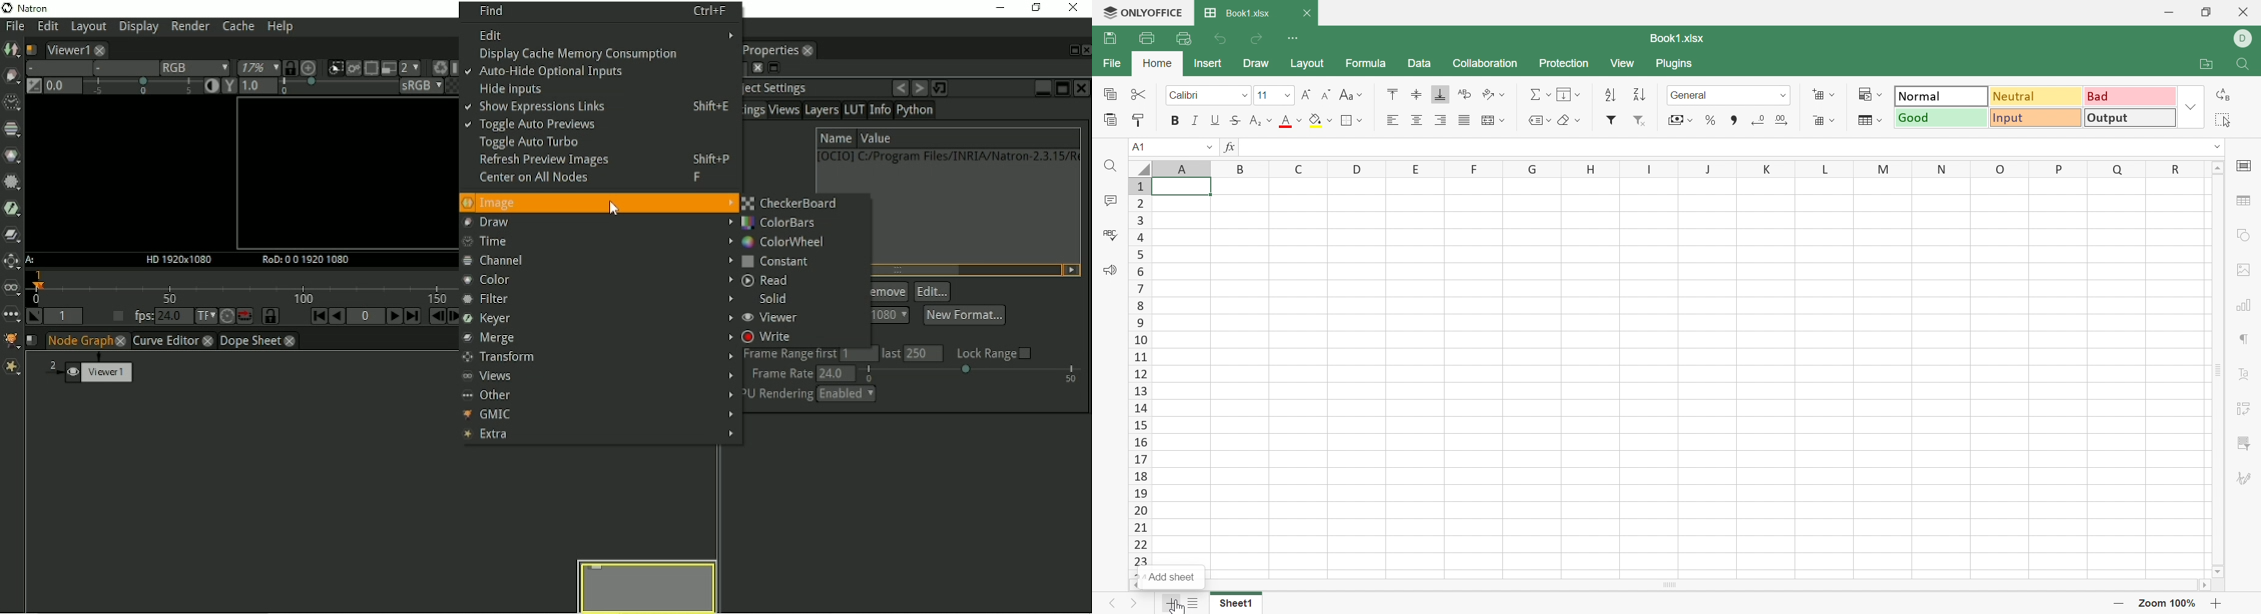 Image resolution: width=2268 pixels, height=616 pixels. Describe the element at coordinates (1570, 94) in the screenshot. I see `Fill` at that location.